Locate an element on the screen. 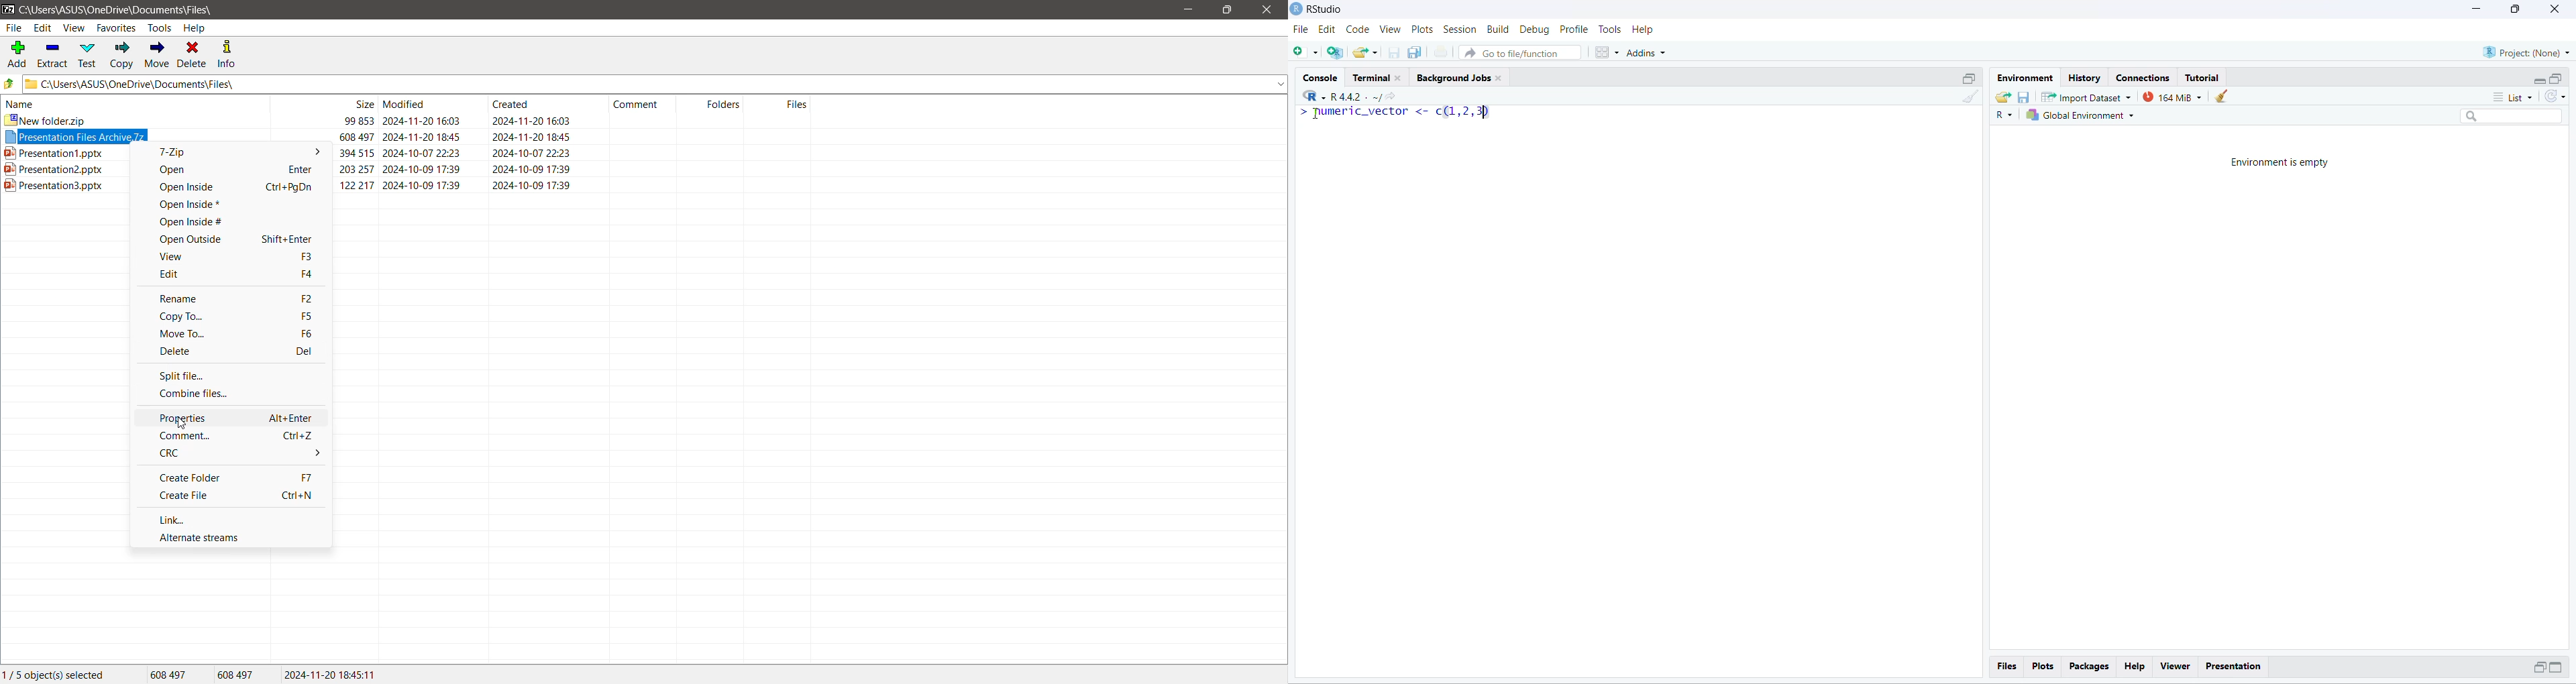 Image resolution: width=2576 pixels, height=700 pixels. open existing project is located at coordinates (1365, 52).